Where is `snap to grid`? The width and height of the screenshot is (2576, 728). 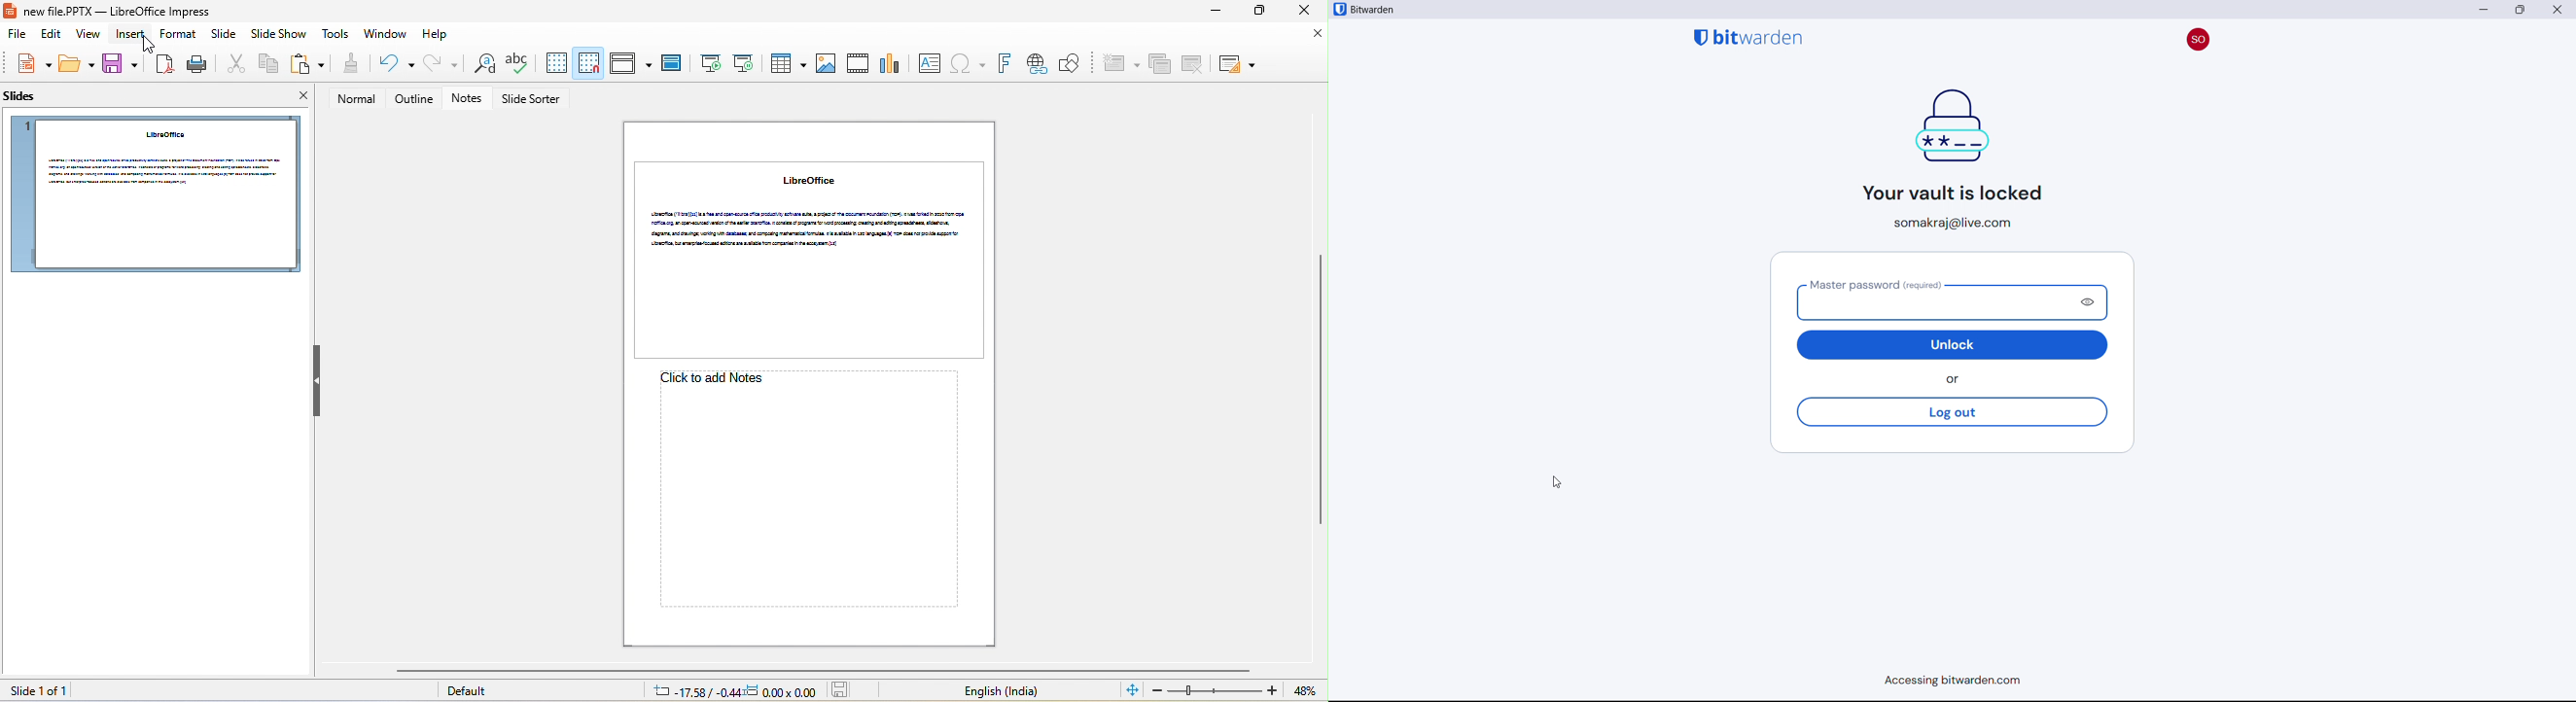 snap to grid is located at coordinates (589, 62).